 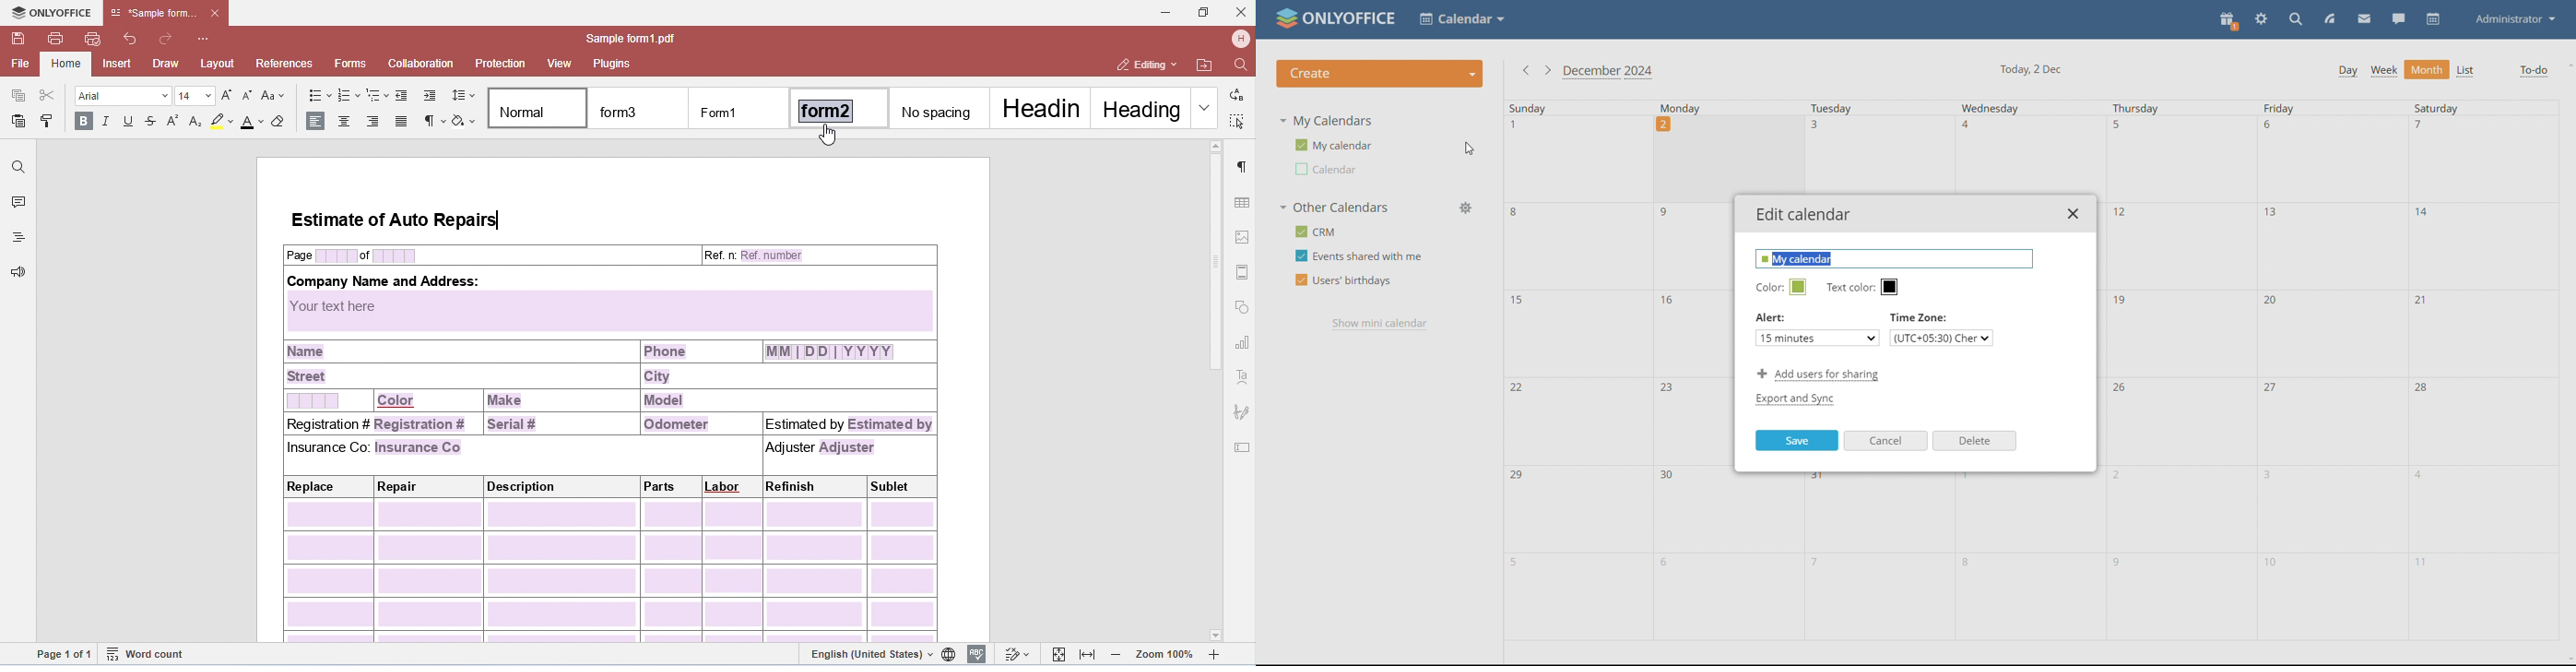 What do you see at coordinates (1728, 557) in the screenshot?
I see `monday` at bounding box center [1728, 557].